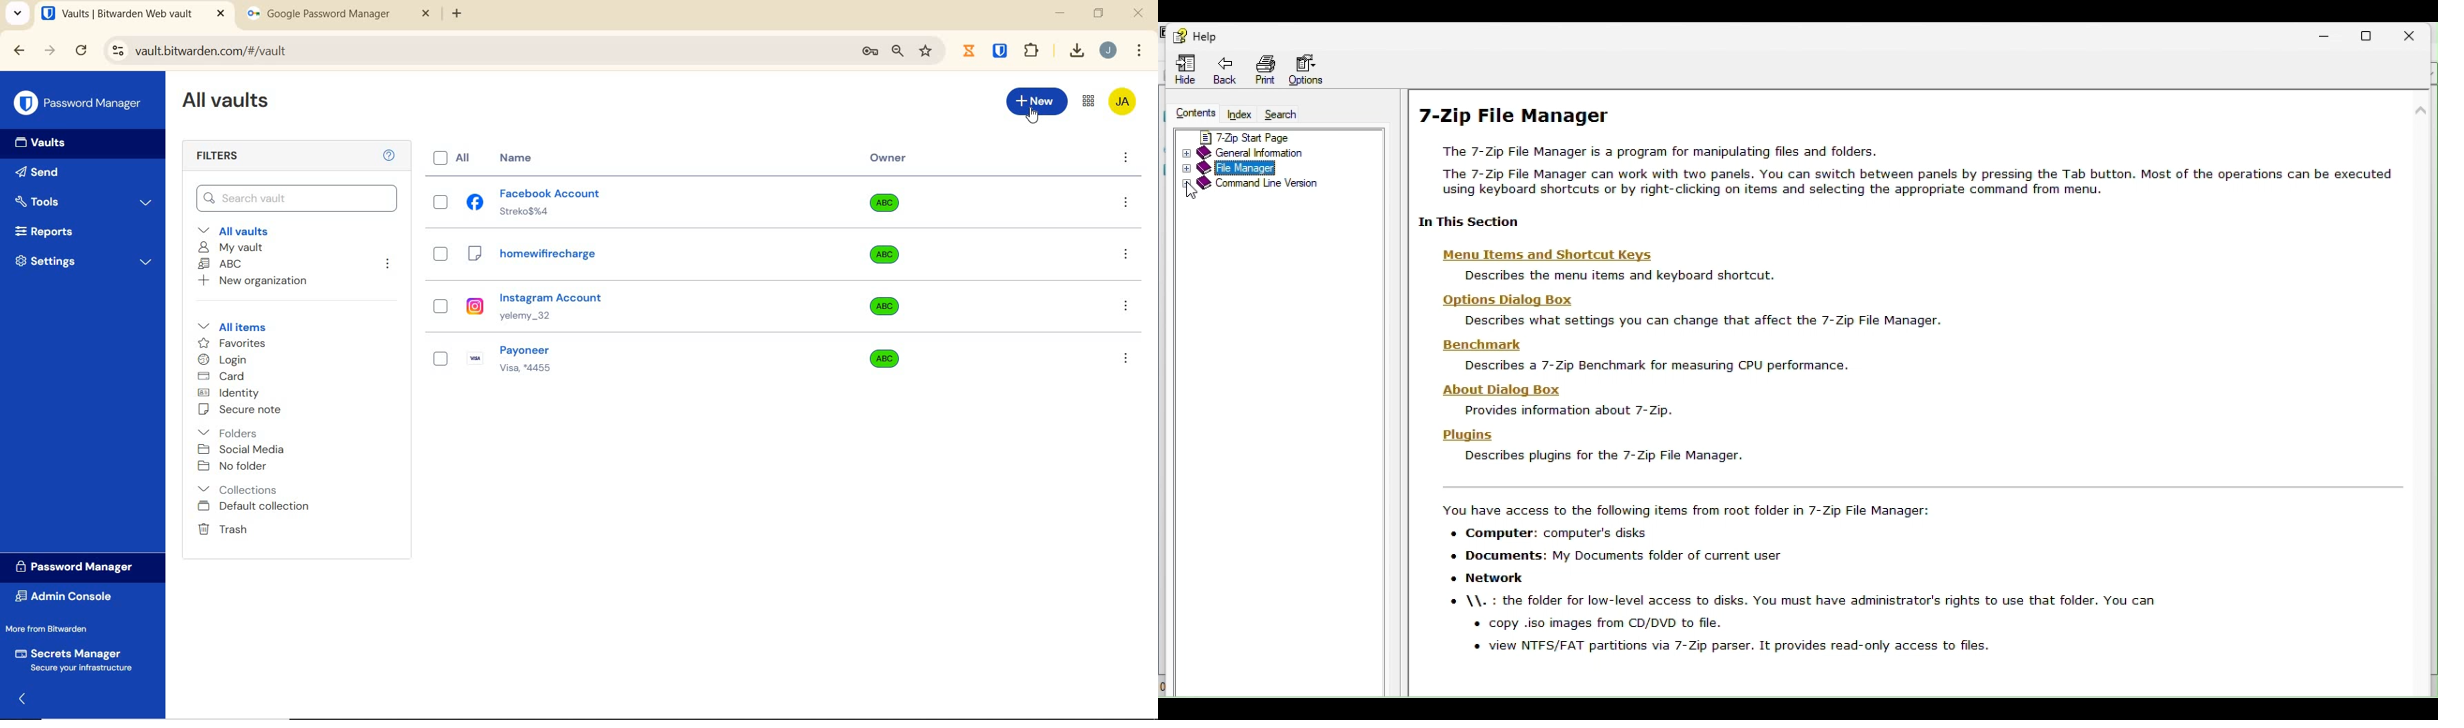  Describe the element at coordinates (222, 157) in the screenshot. I see `Filters` at that location.